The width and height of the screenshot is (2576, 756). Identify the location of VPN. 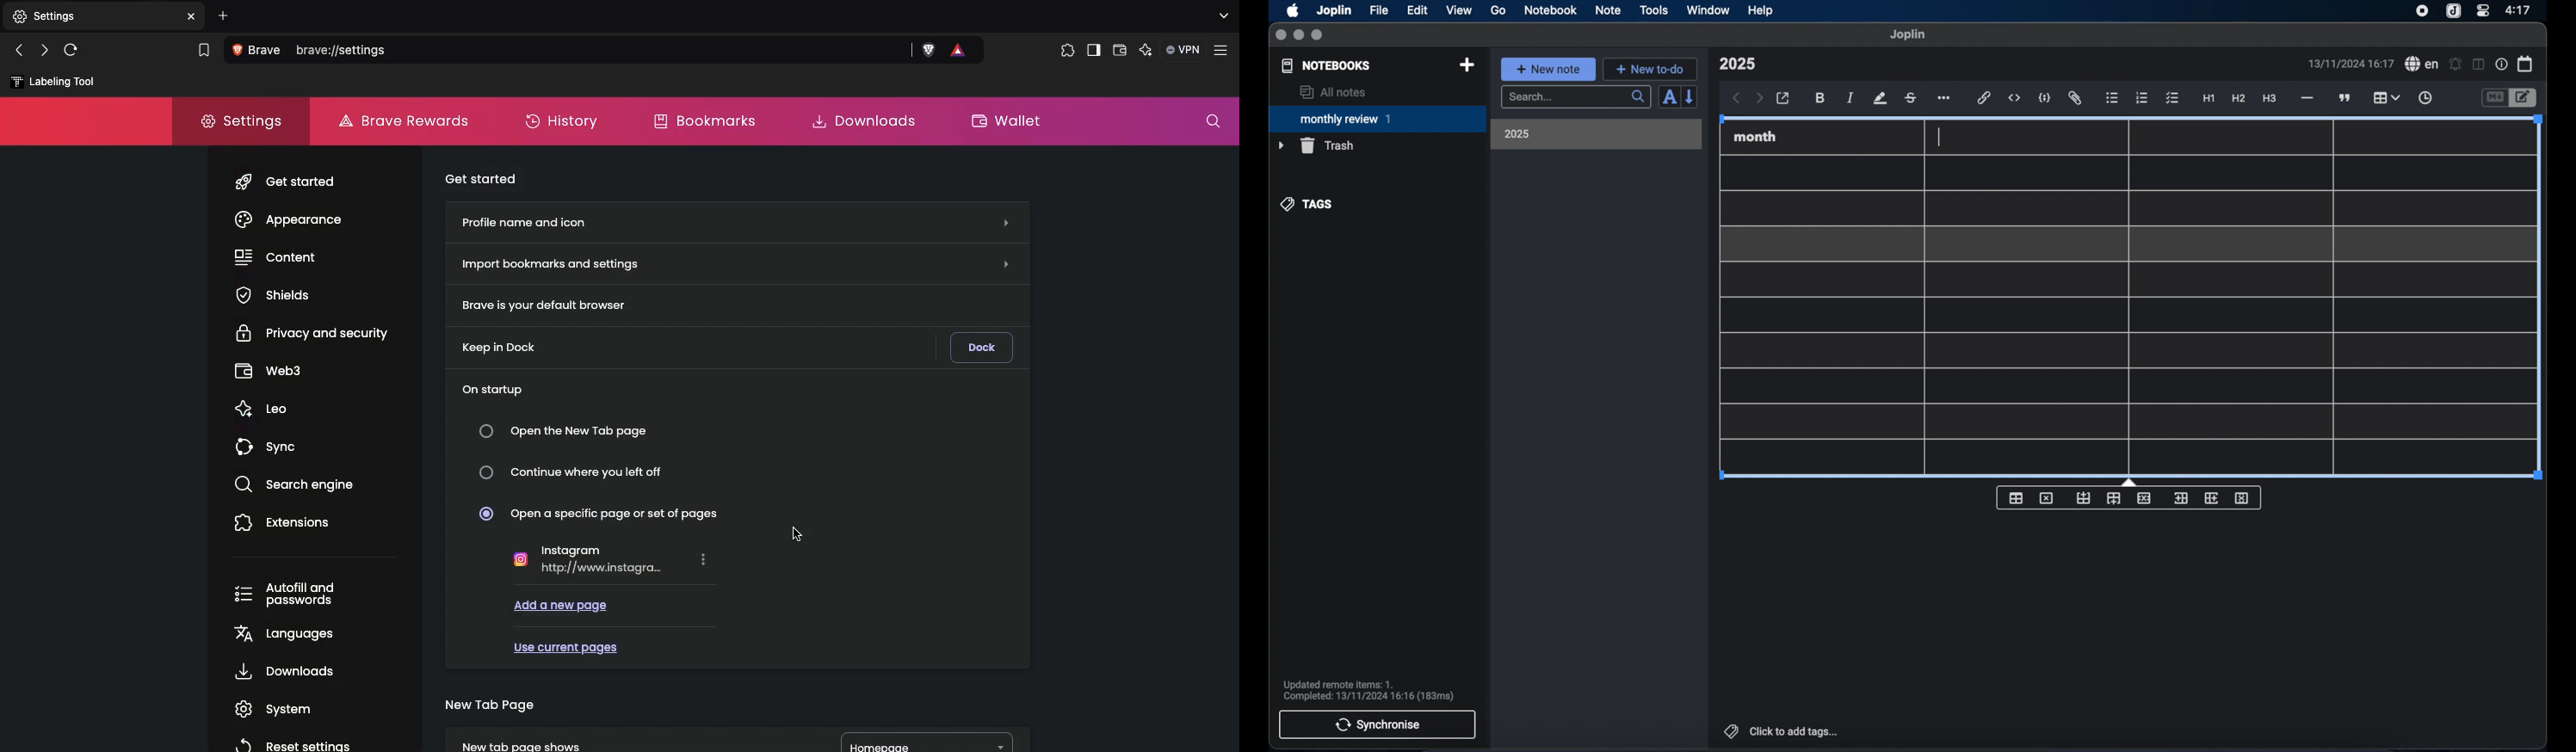
(1184, 49).